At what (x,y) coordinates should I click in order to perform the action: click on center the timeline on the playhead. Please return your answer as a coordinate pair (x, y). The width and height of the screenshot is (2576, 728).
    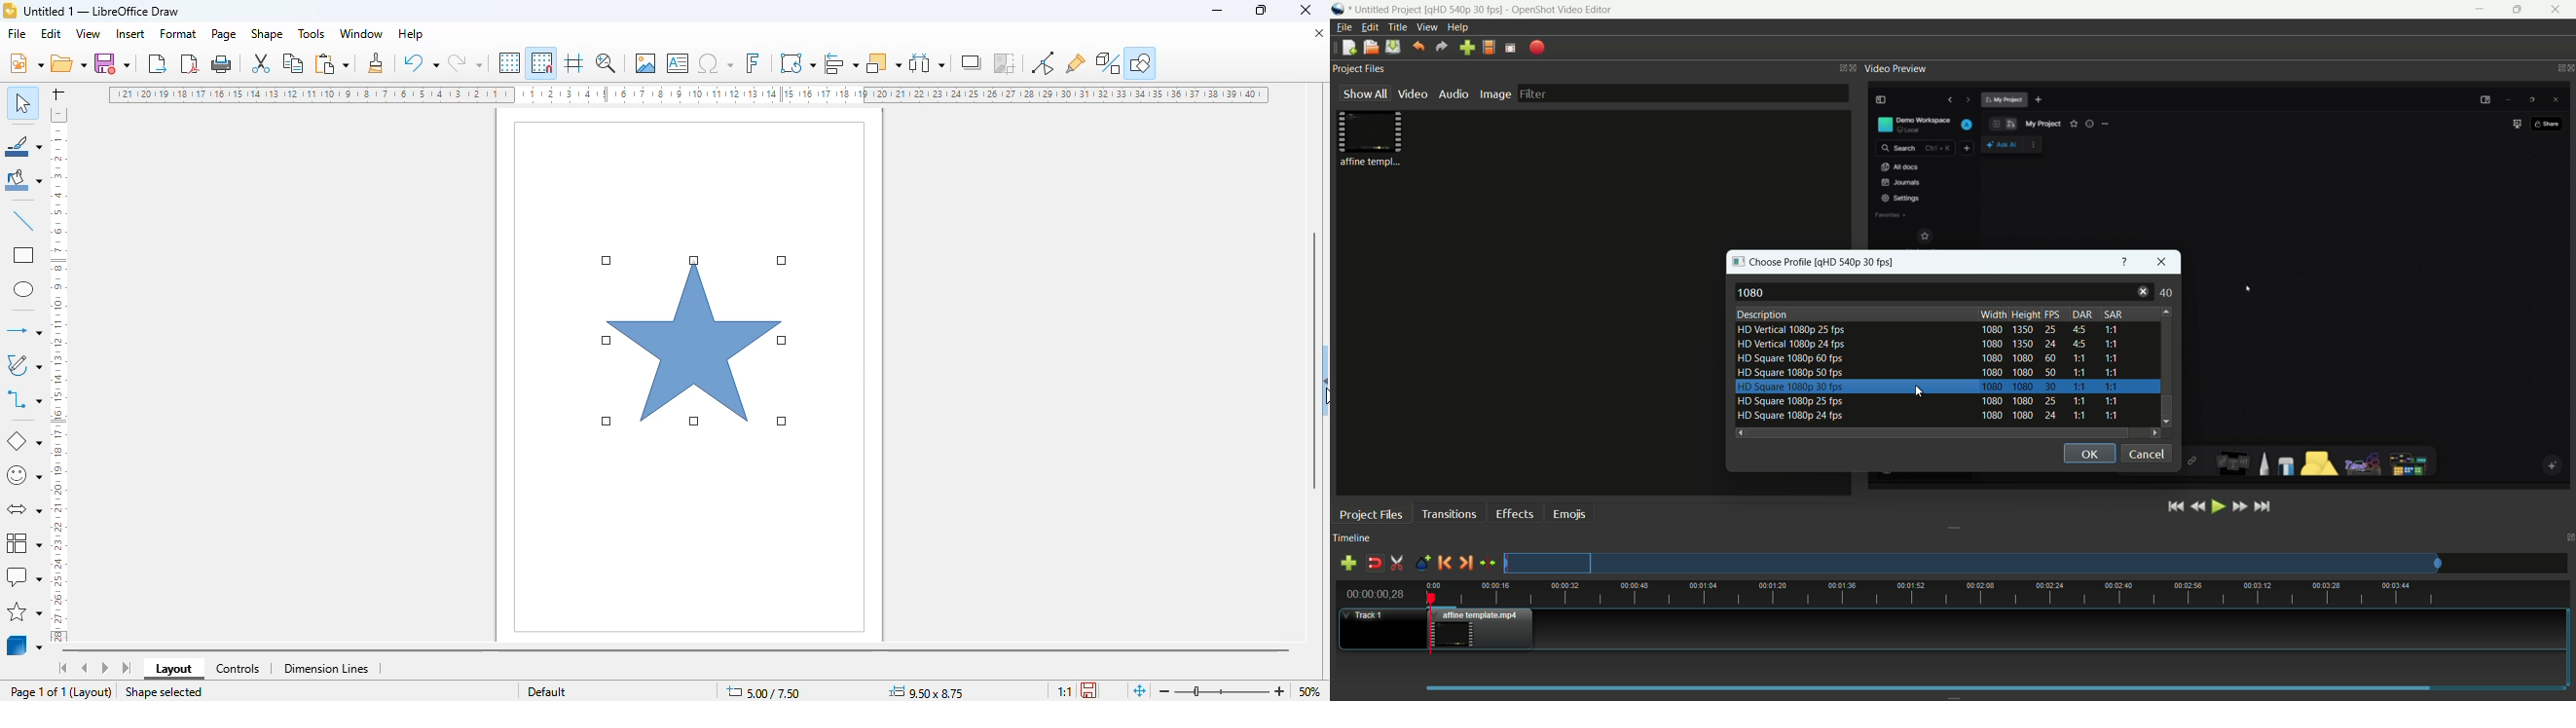
    Looking at the image, I should click on (1488, 562).